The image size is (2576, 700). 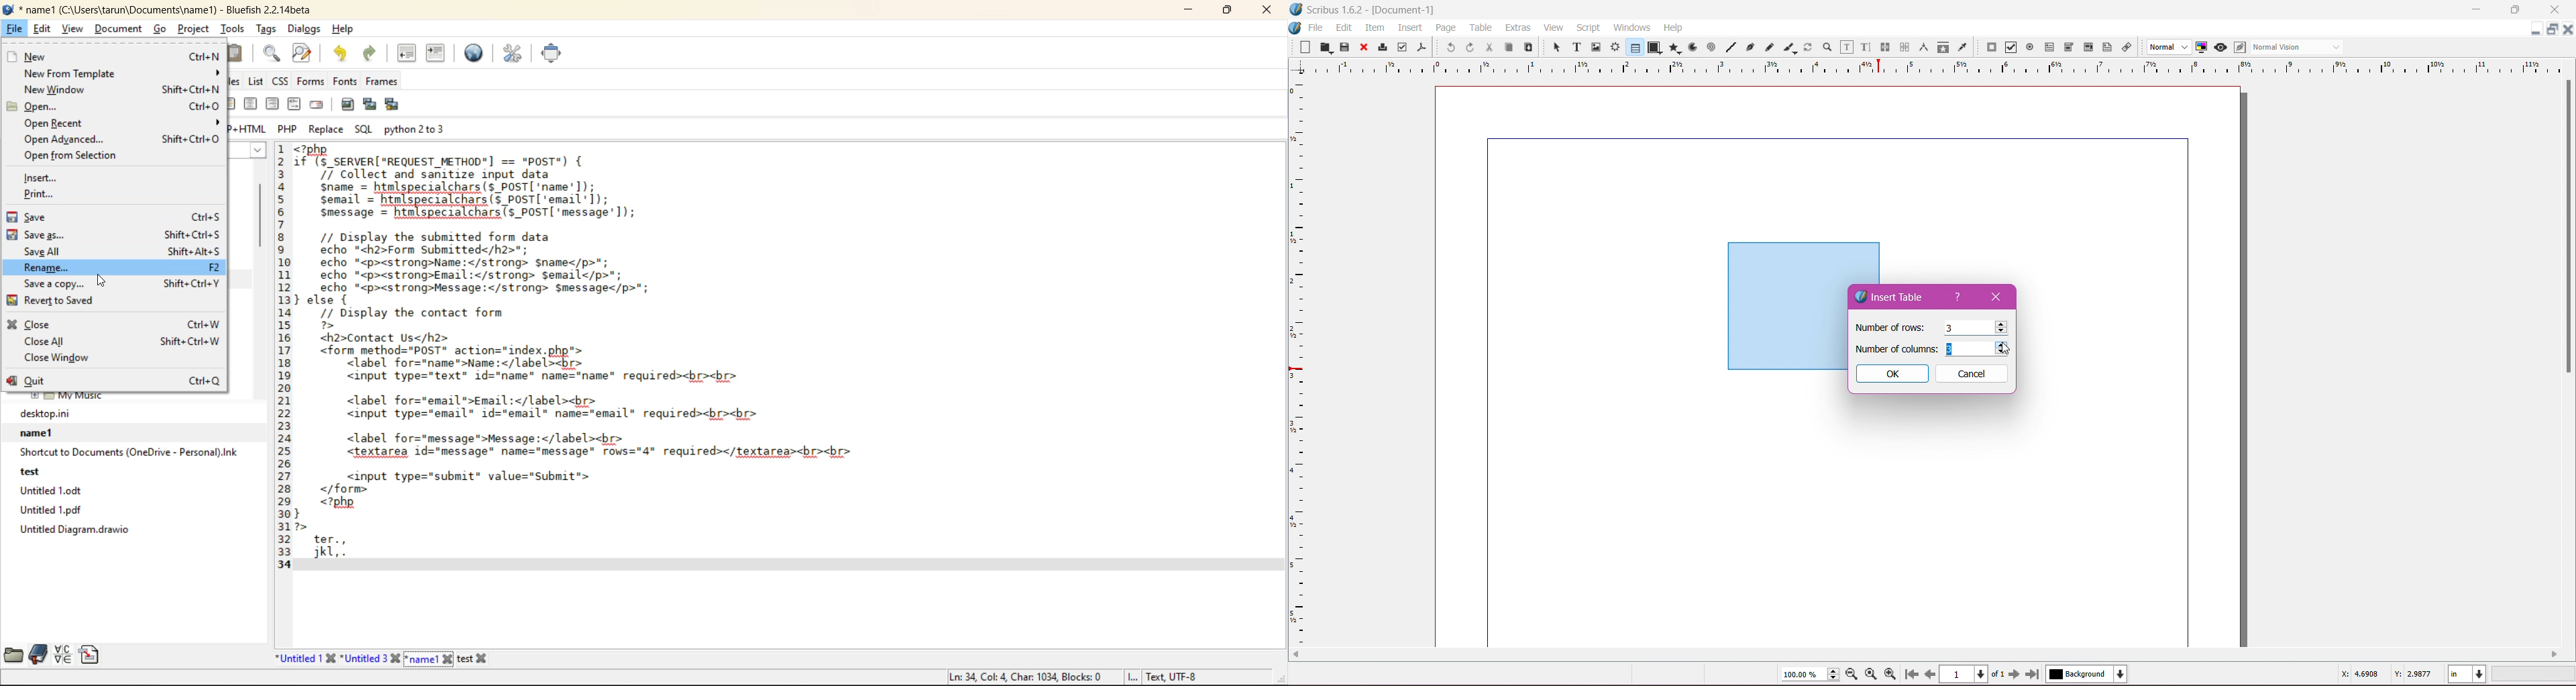 I want to click on bookmarks, so click(x=39, y=654).